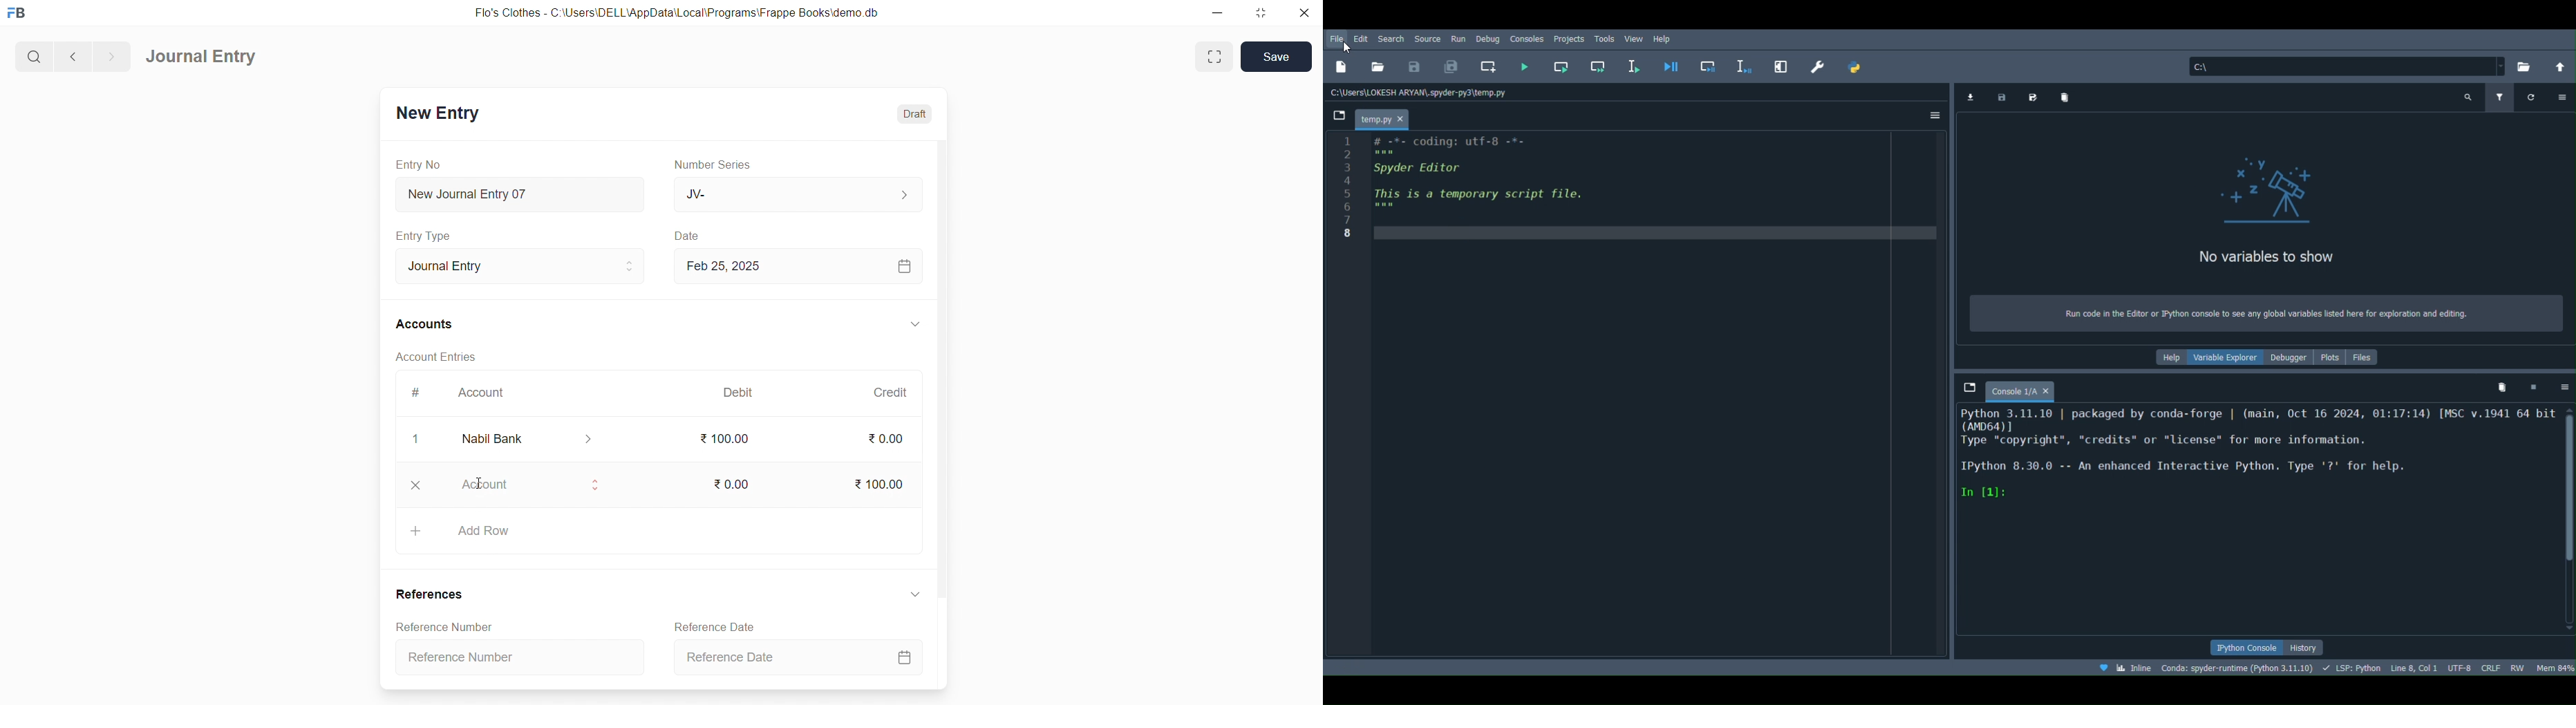  I want to click on Cursor position, so click(2413, 666).